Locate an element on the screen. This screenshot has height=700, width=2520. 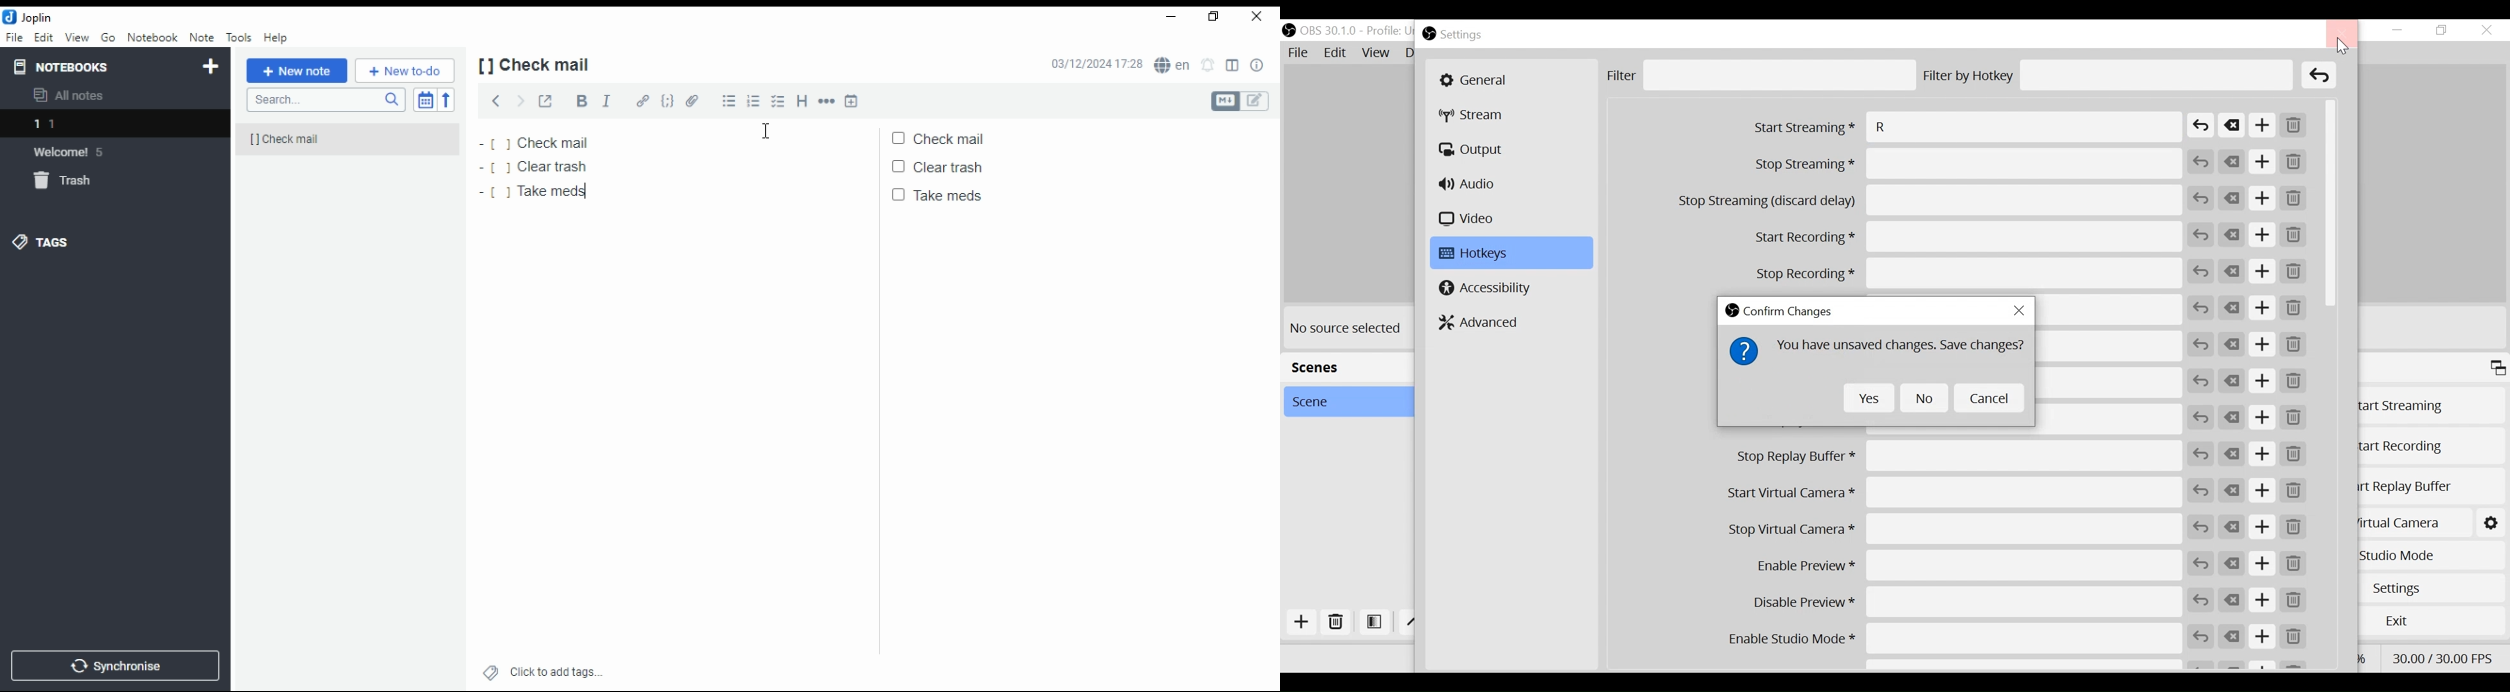
Clear is located at coordinates (2232, 453).